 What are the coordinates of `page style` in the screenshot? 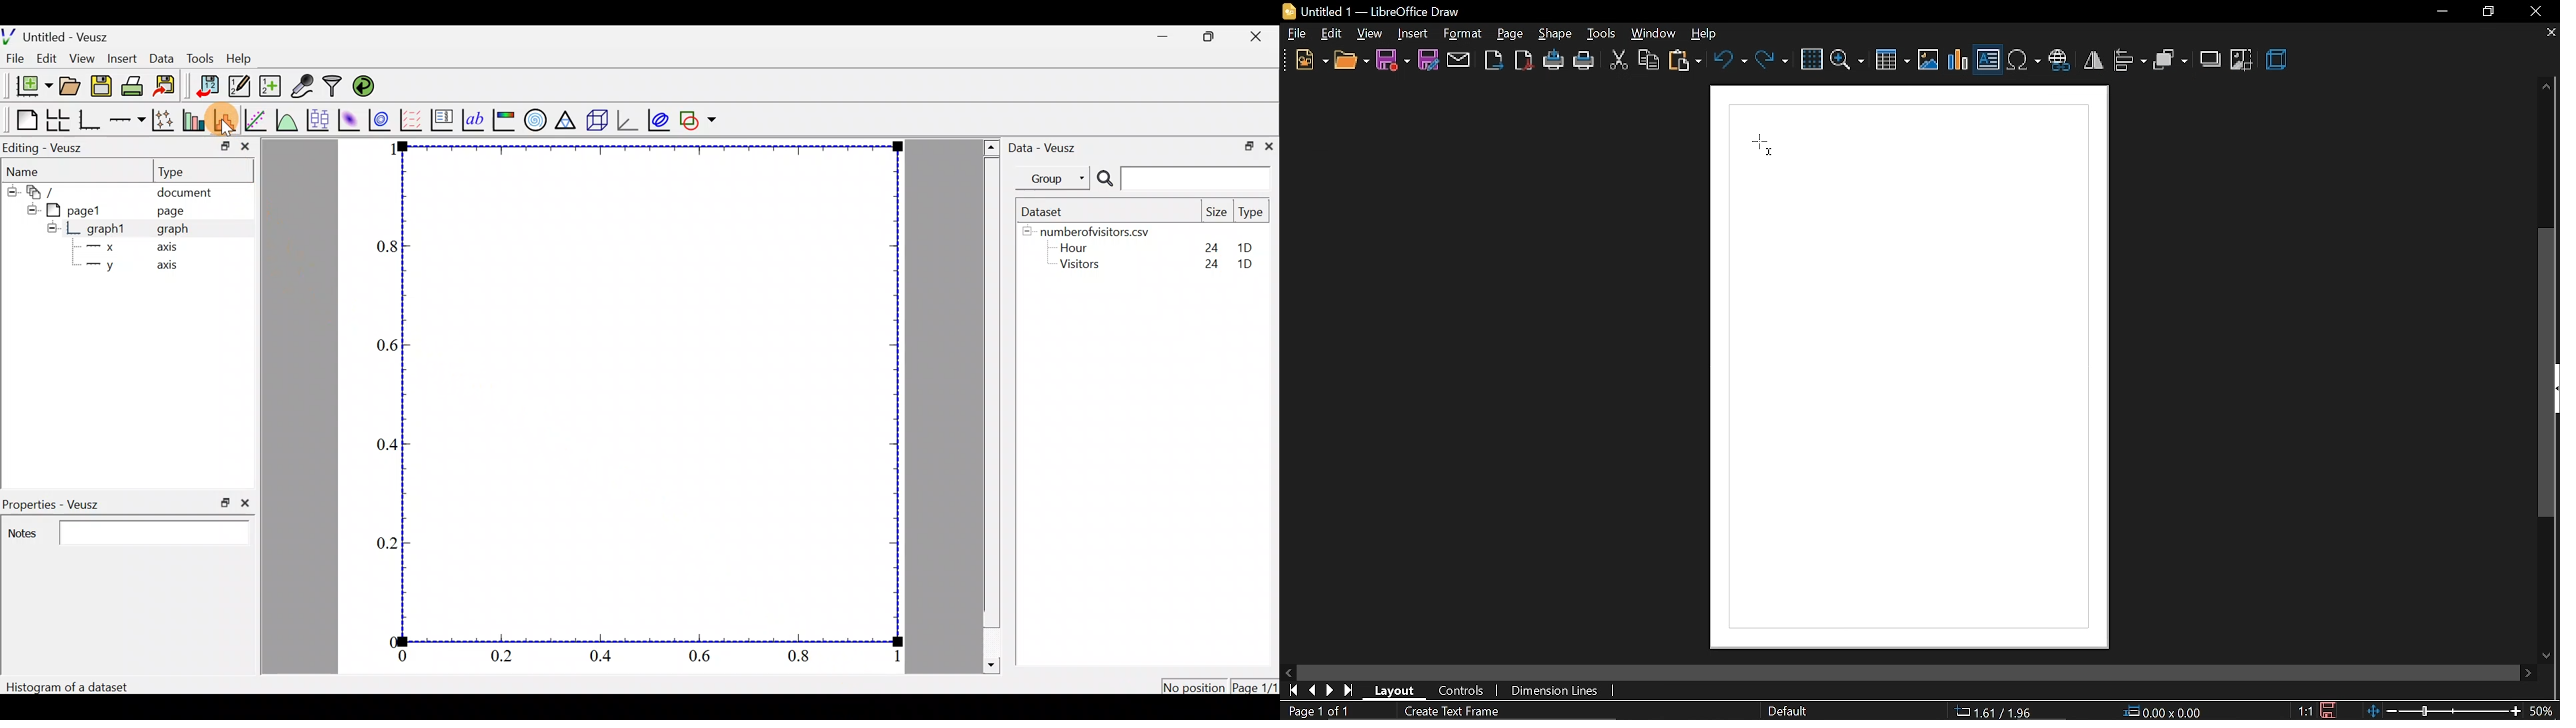 It's located at (1791, 711).